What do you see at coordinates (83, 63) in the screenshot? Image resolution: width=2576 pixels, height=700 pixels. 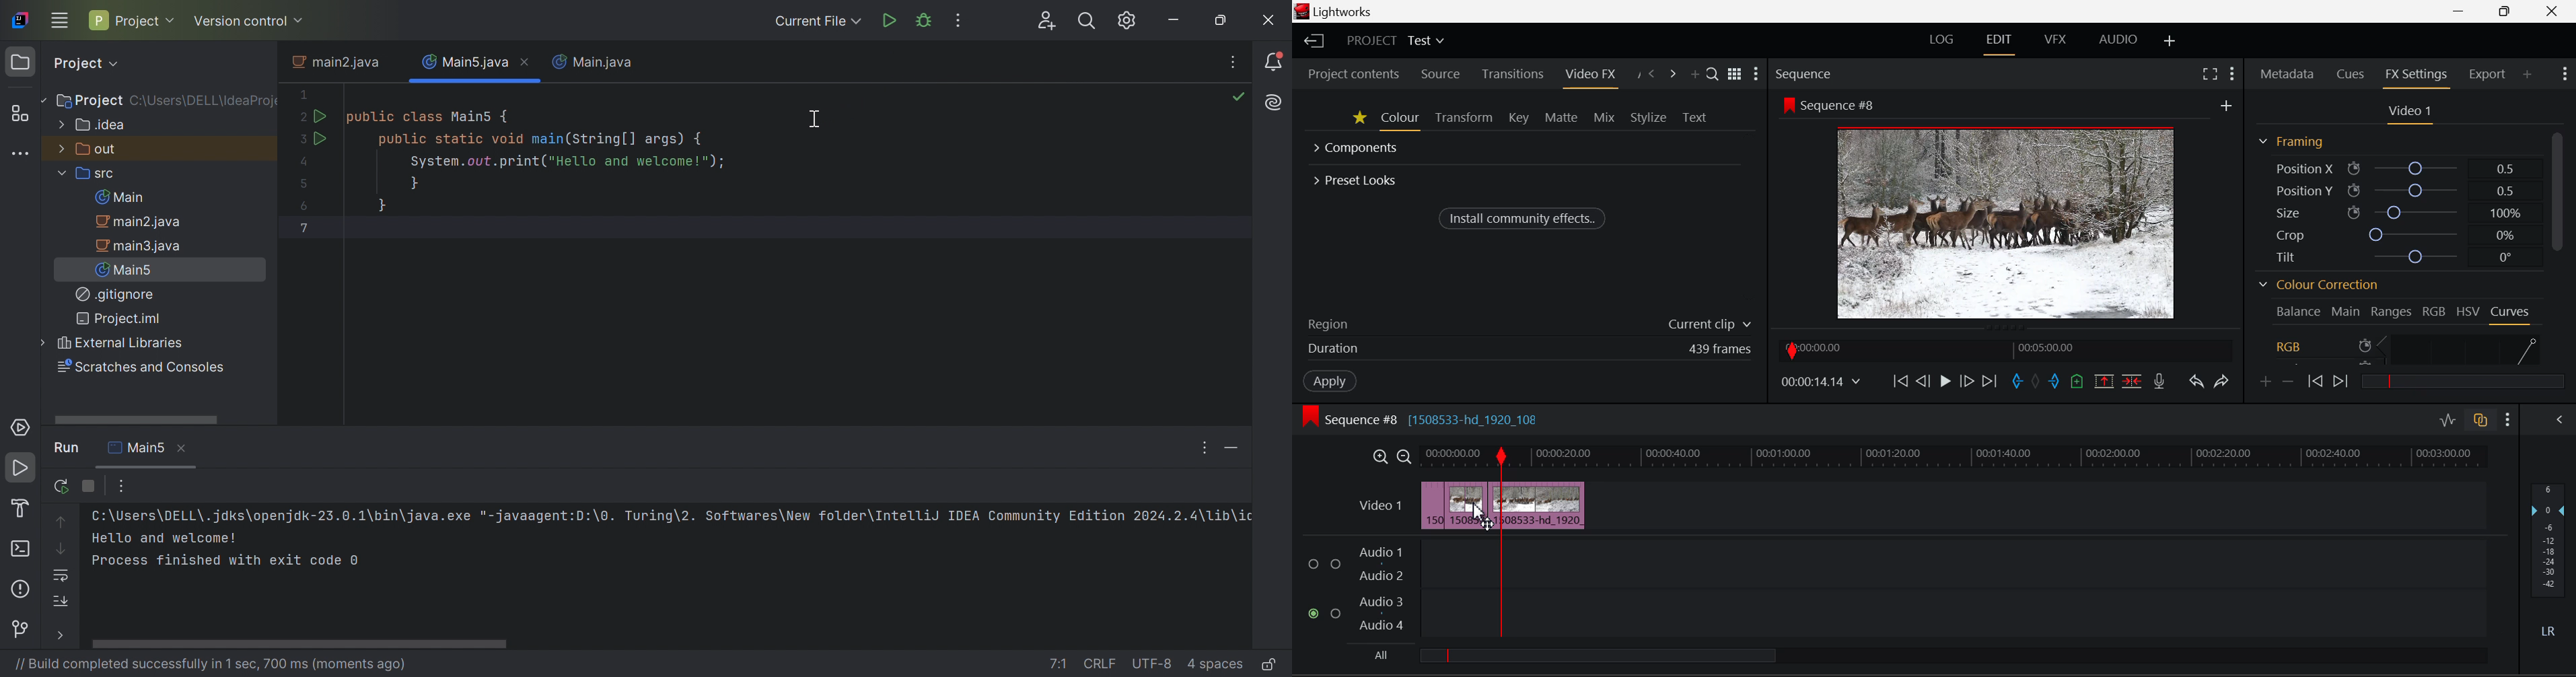 I see `Project` at bounding box center [83, 63].